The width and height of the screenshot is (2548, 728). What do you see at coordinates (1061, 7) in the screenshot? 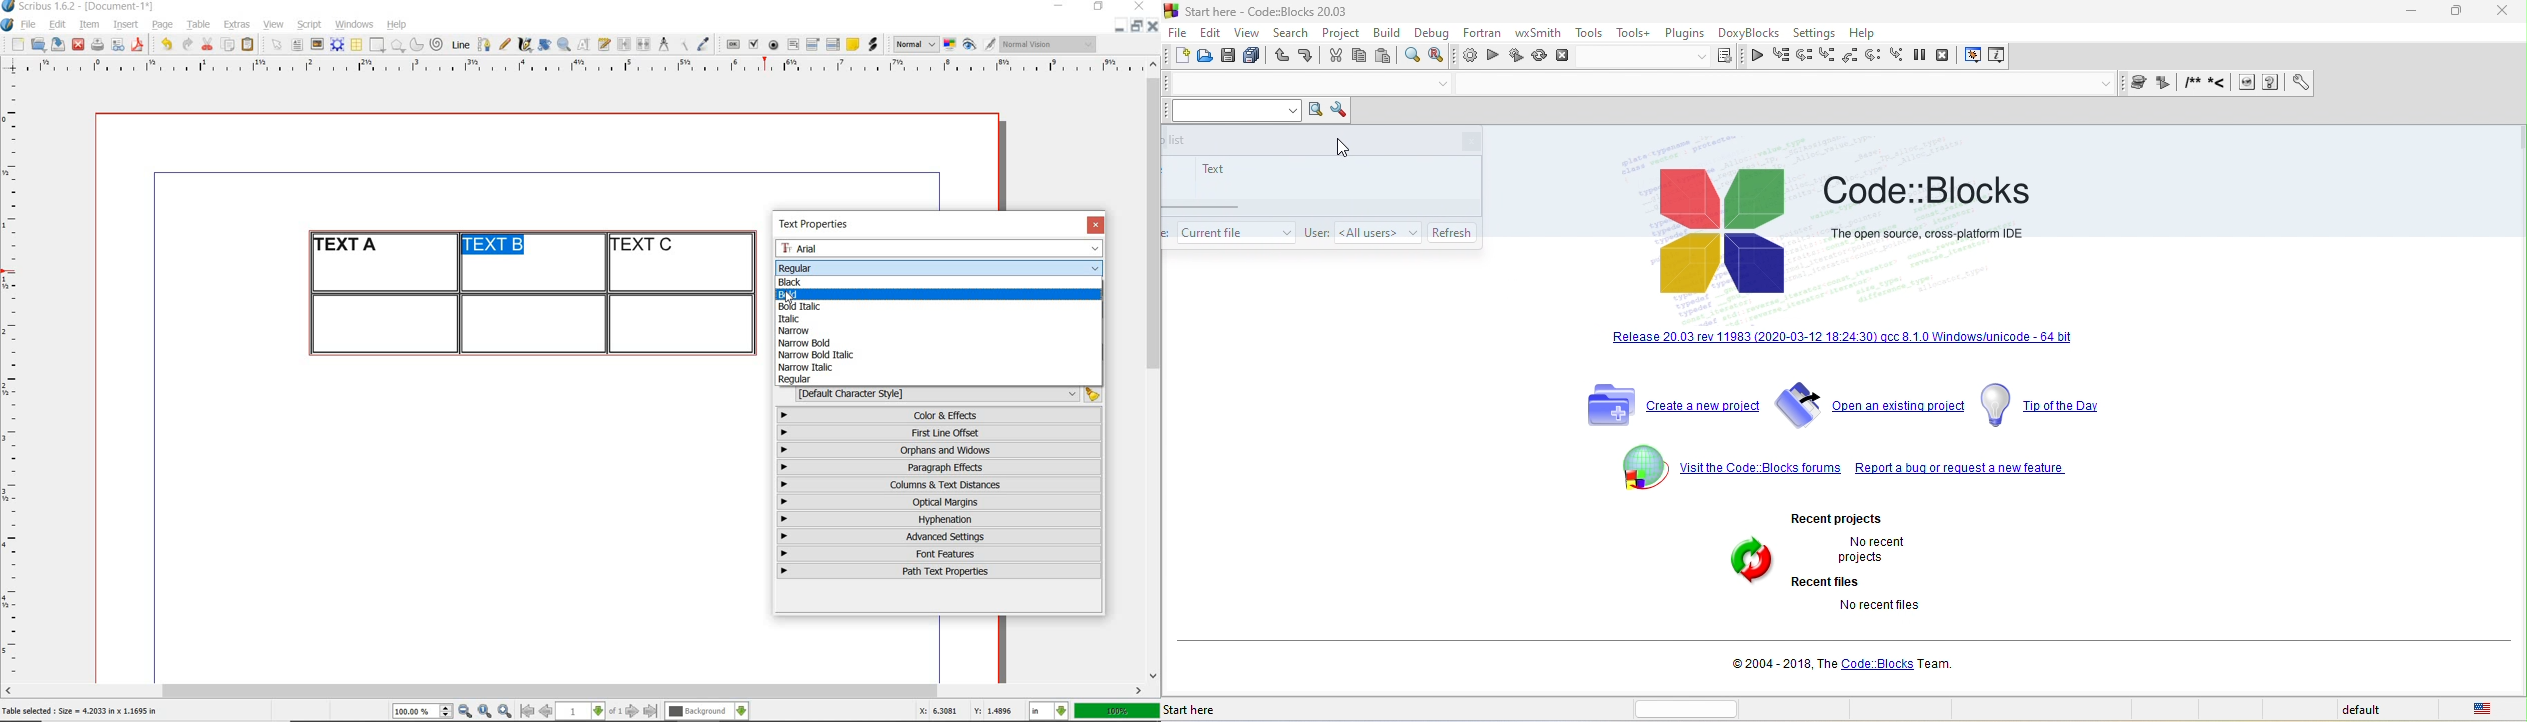
I see `minimize` at bounding box center [1061, 7].